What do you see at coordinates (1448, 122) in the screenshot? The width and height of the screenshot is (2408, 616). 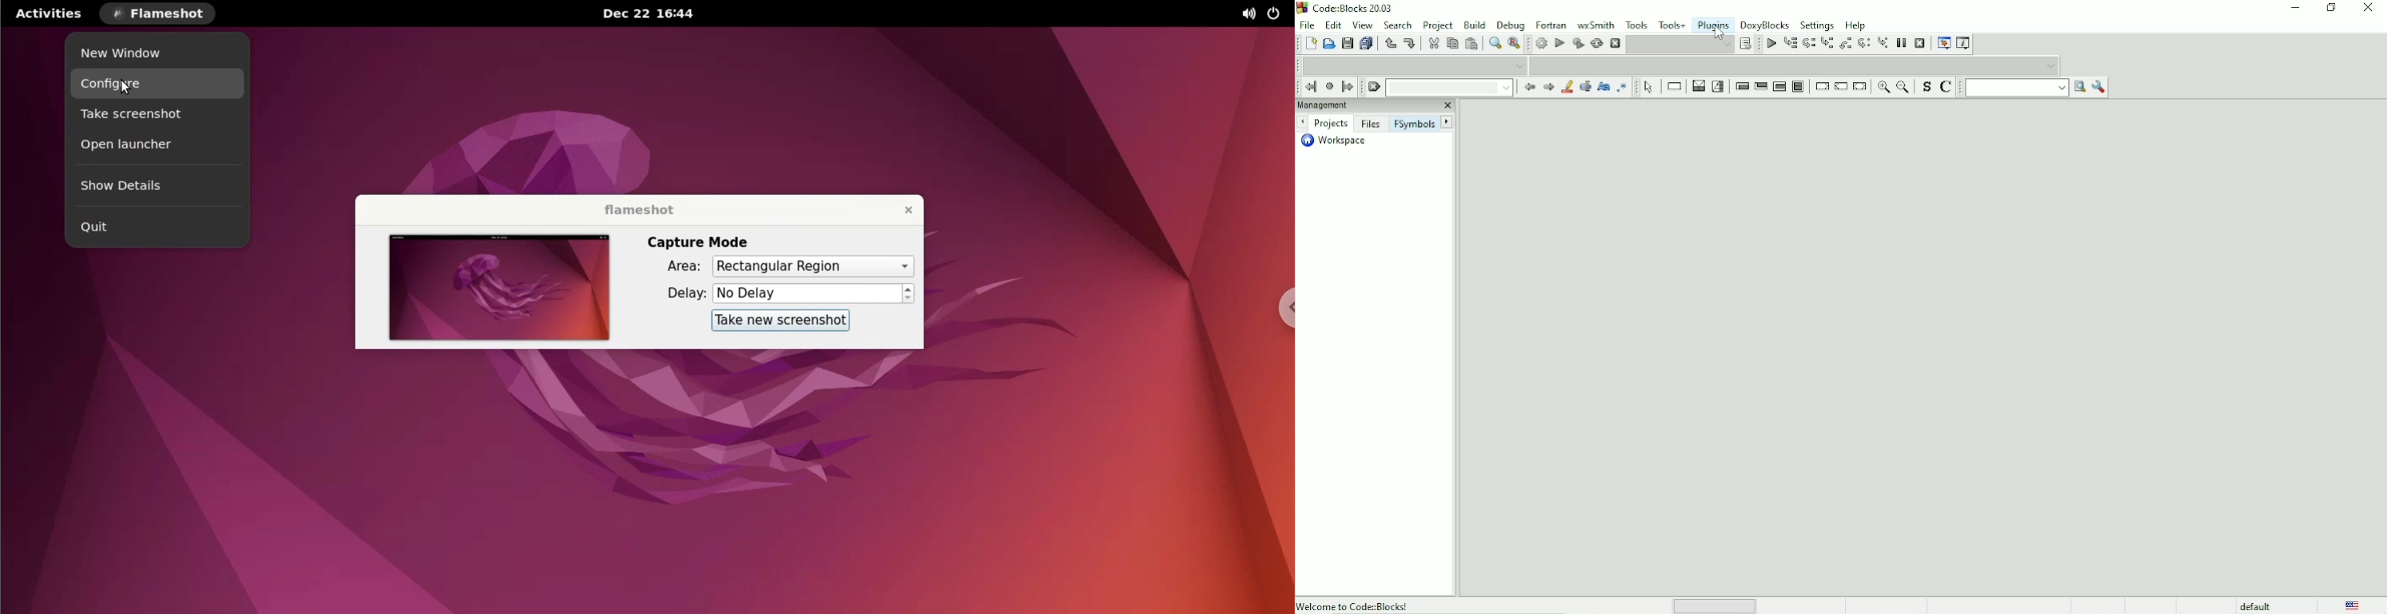 I see `Next` at bounding box center [1448, 122].